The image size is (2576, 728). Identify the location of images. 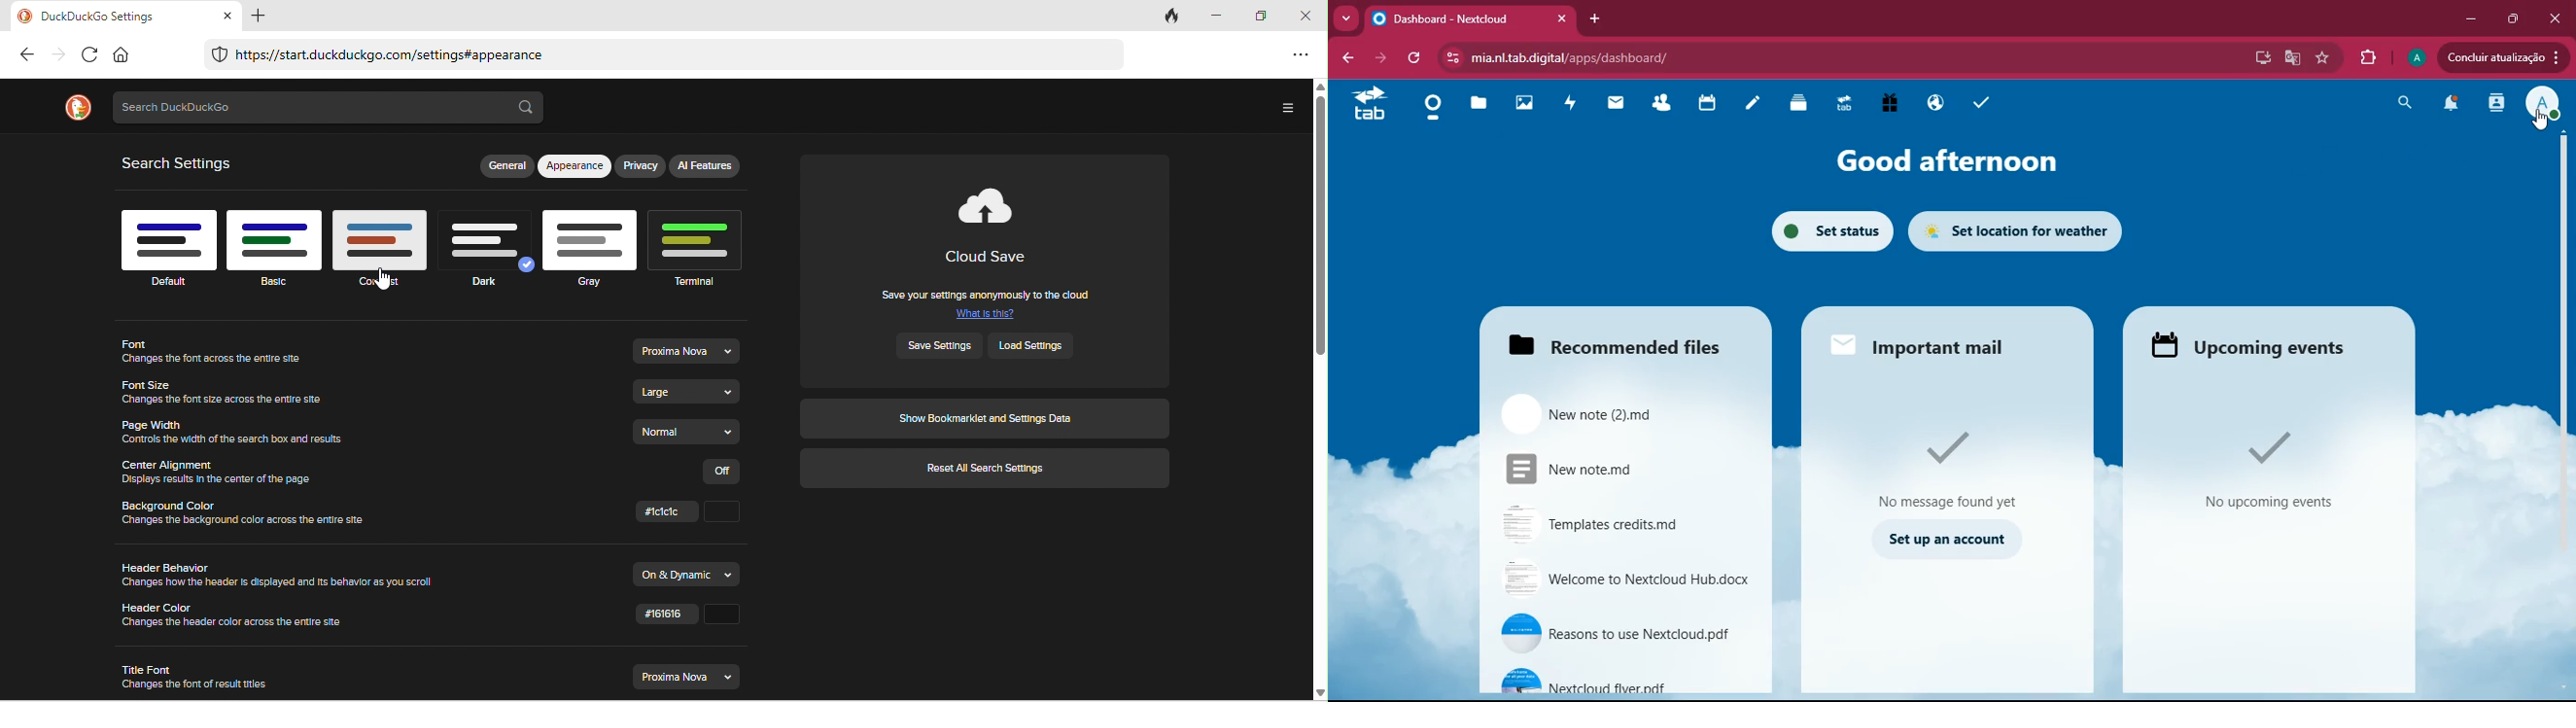
(1523, 106).